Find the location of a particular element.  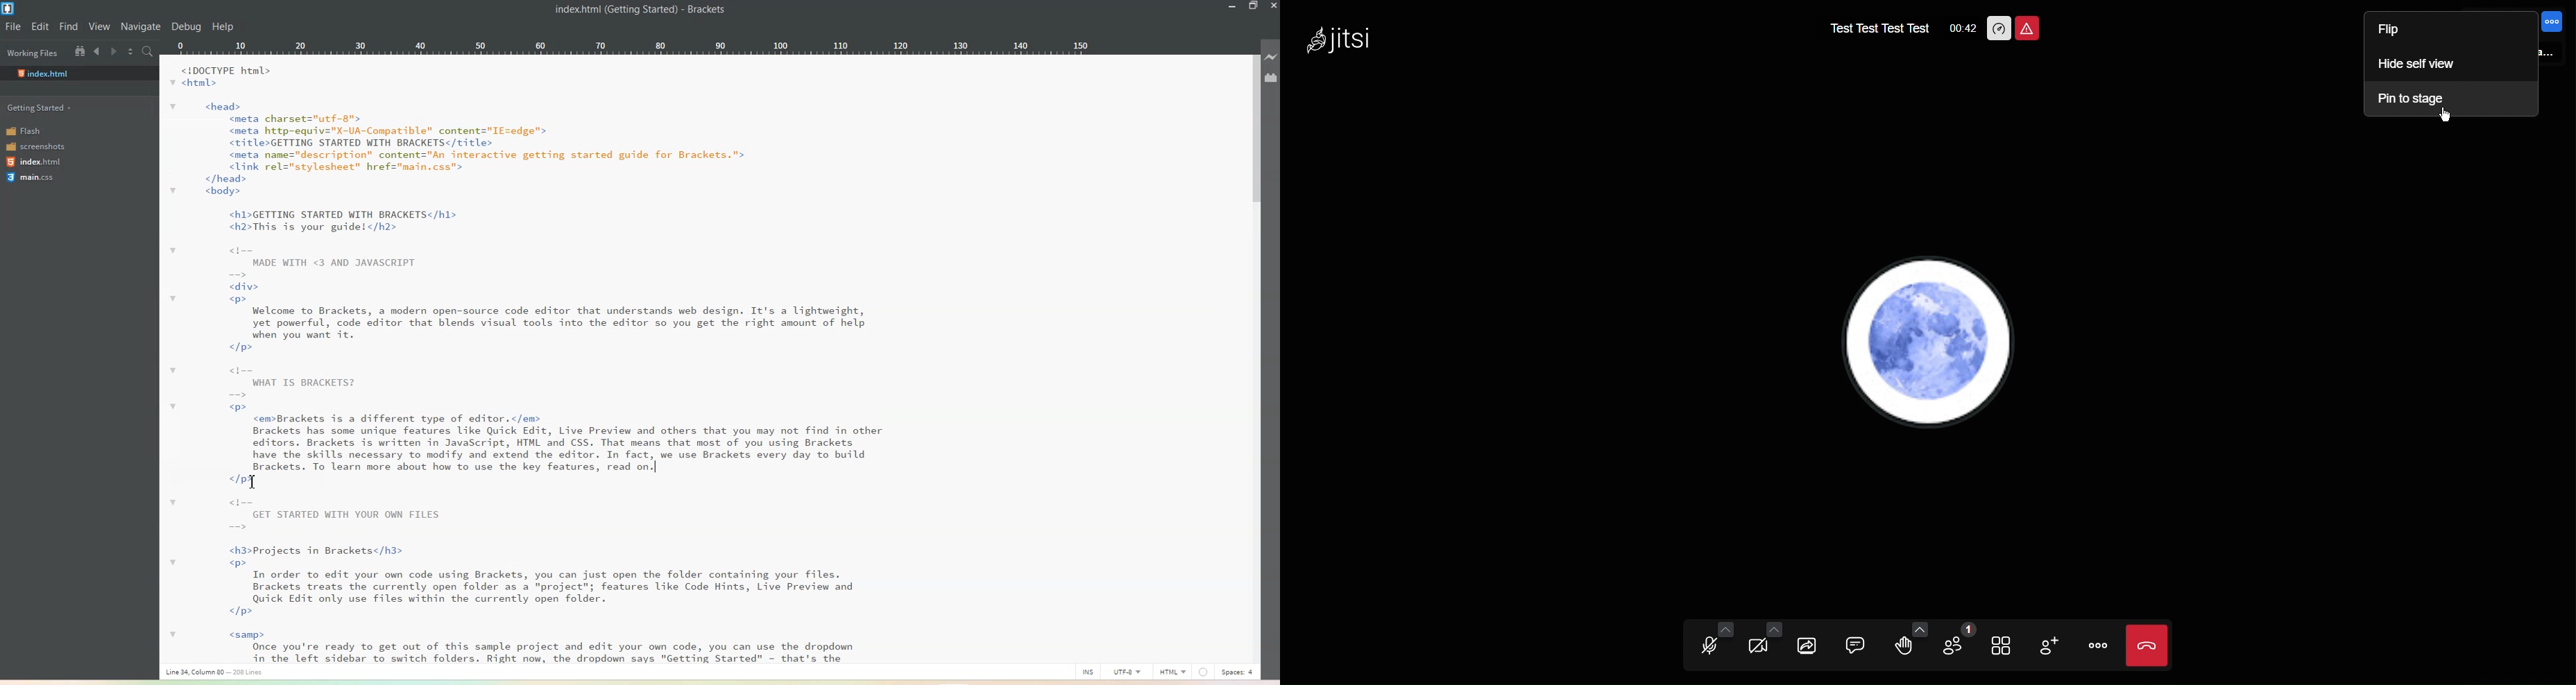

Jitsi is located at coordinates (1341, 37).